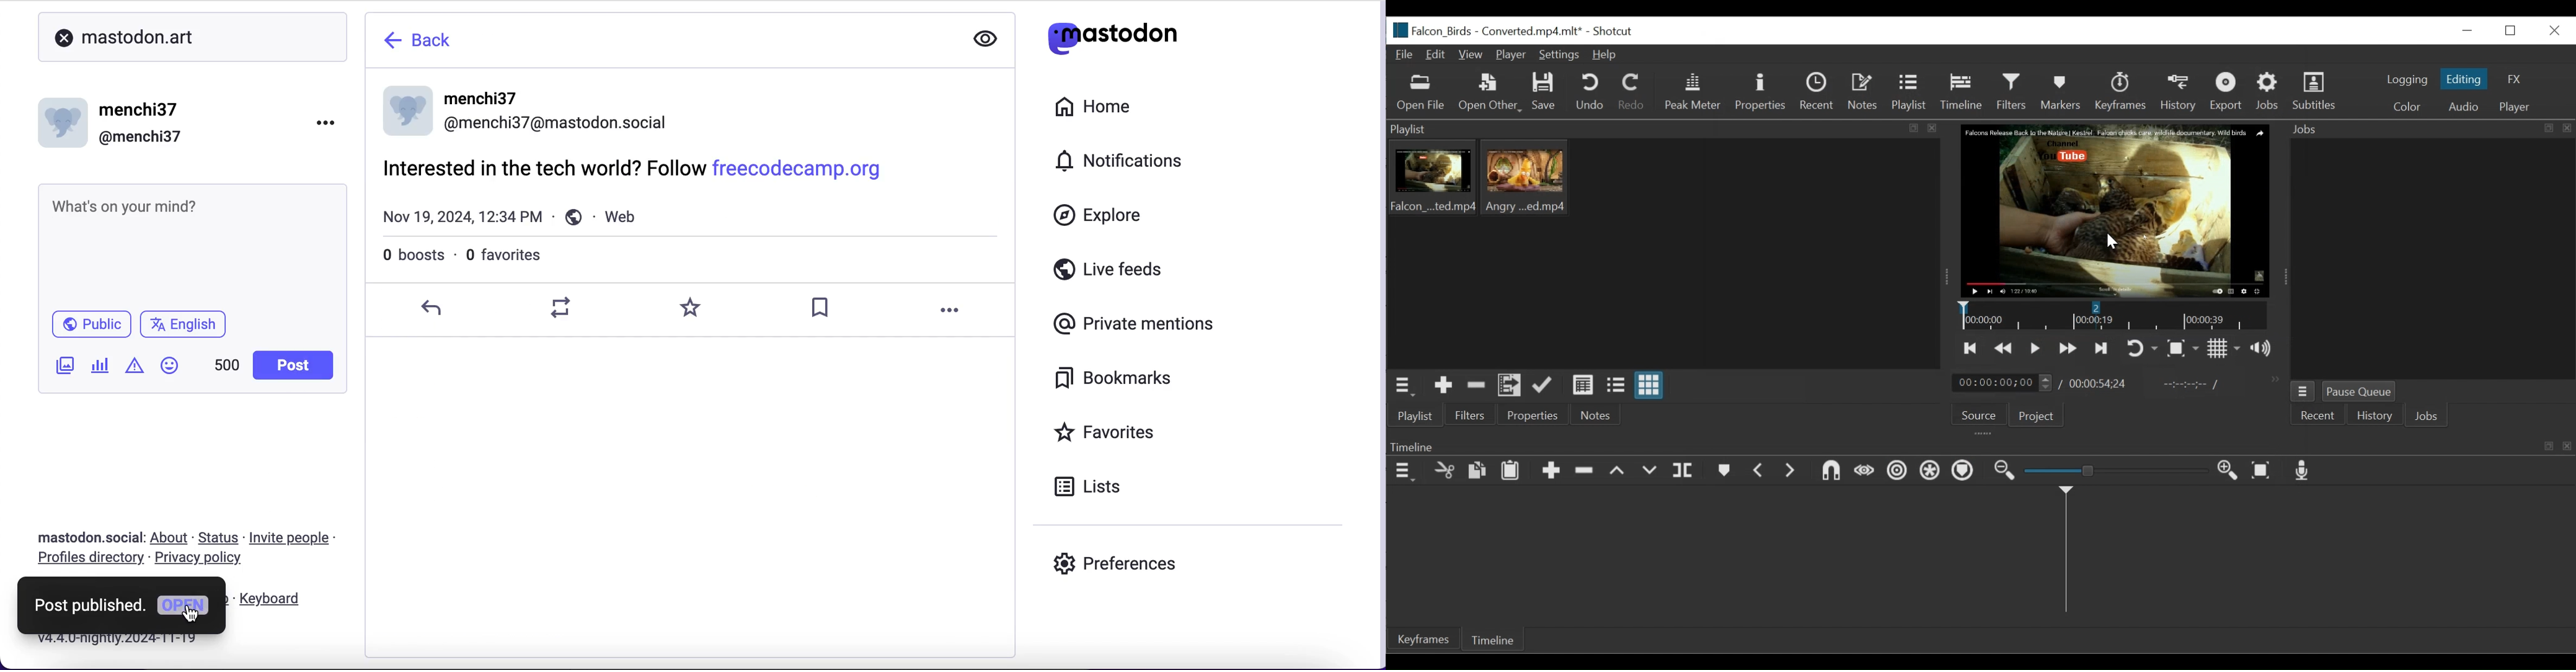 This screenshot has width=2576, height=672. Describe the element at coordinates (2005, 349) in the screenshot. I see `Play quickly backward` at that location.